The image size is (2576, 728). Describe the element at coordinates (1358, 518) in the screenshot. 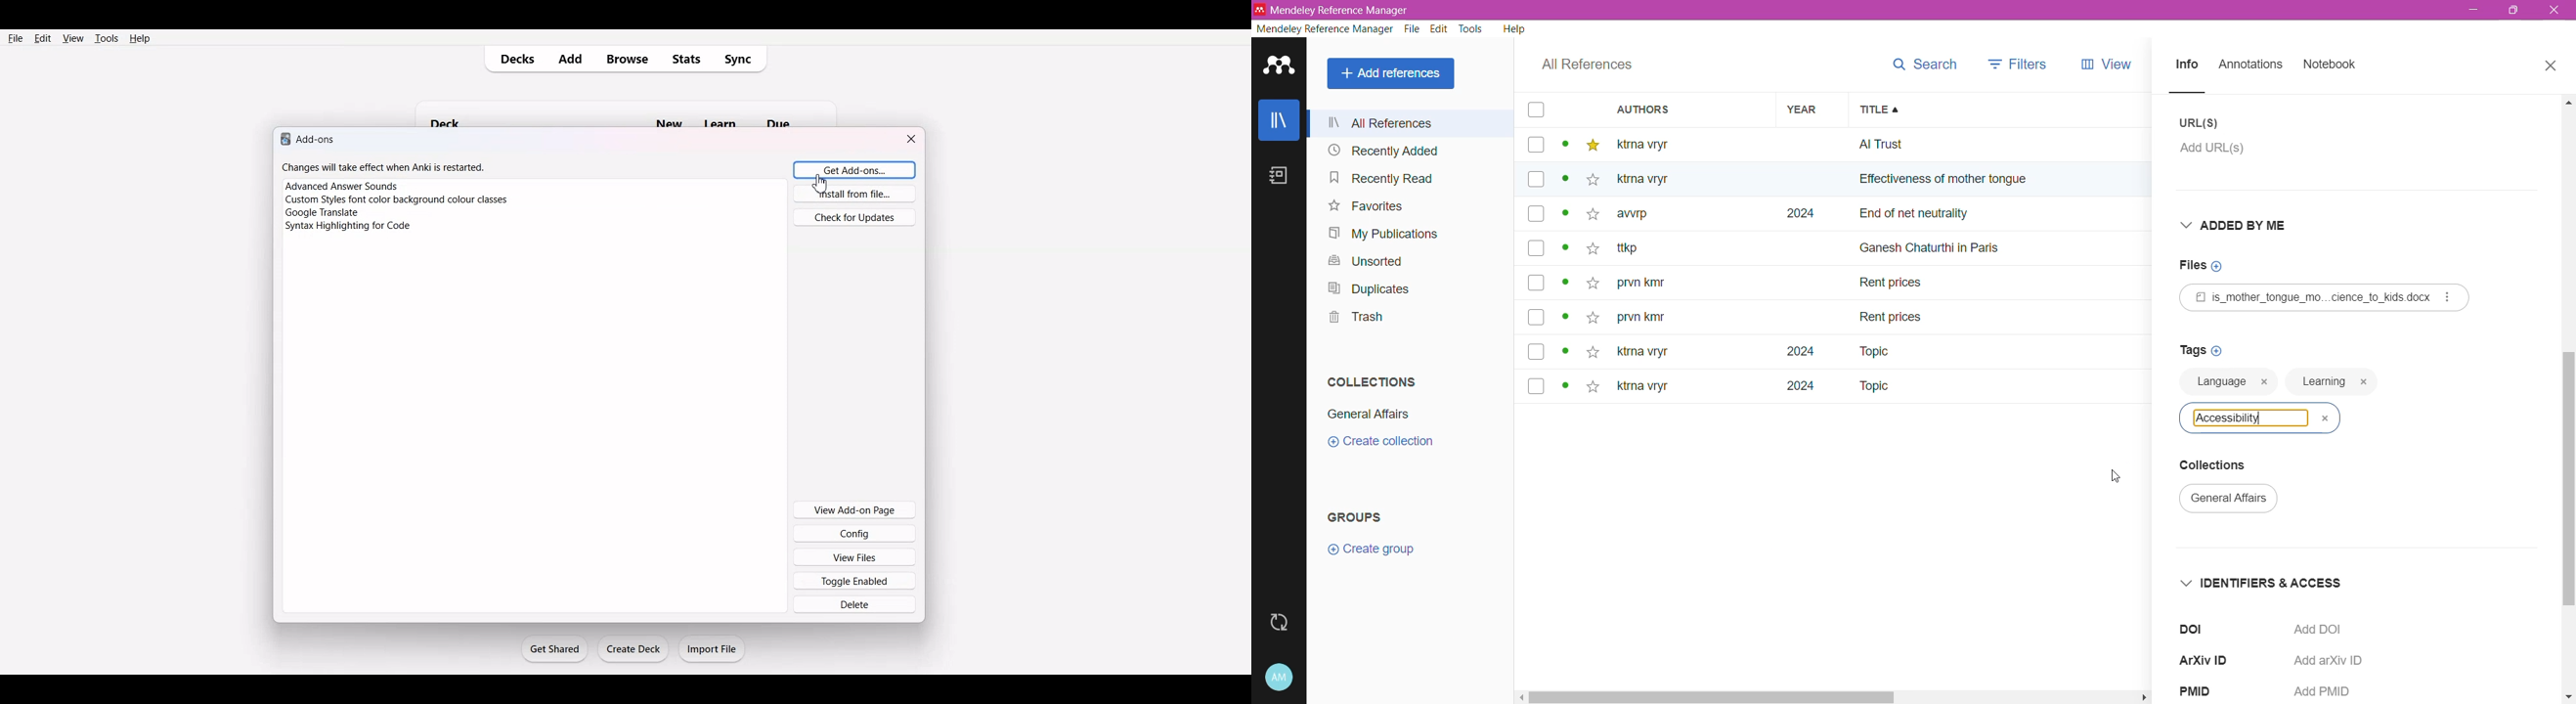

I see `Groups` at that location.